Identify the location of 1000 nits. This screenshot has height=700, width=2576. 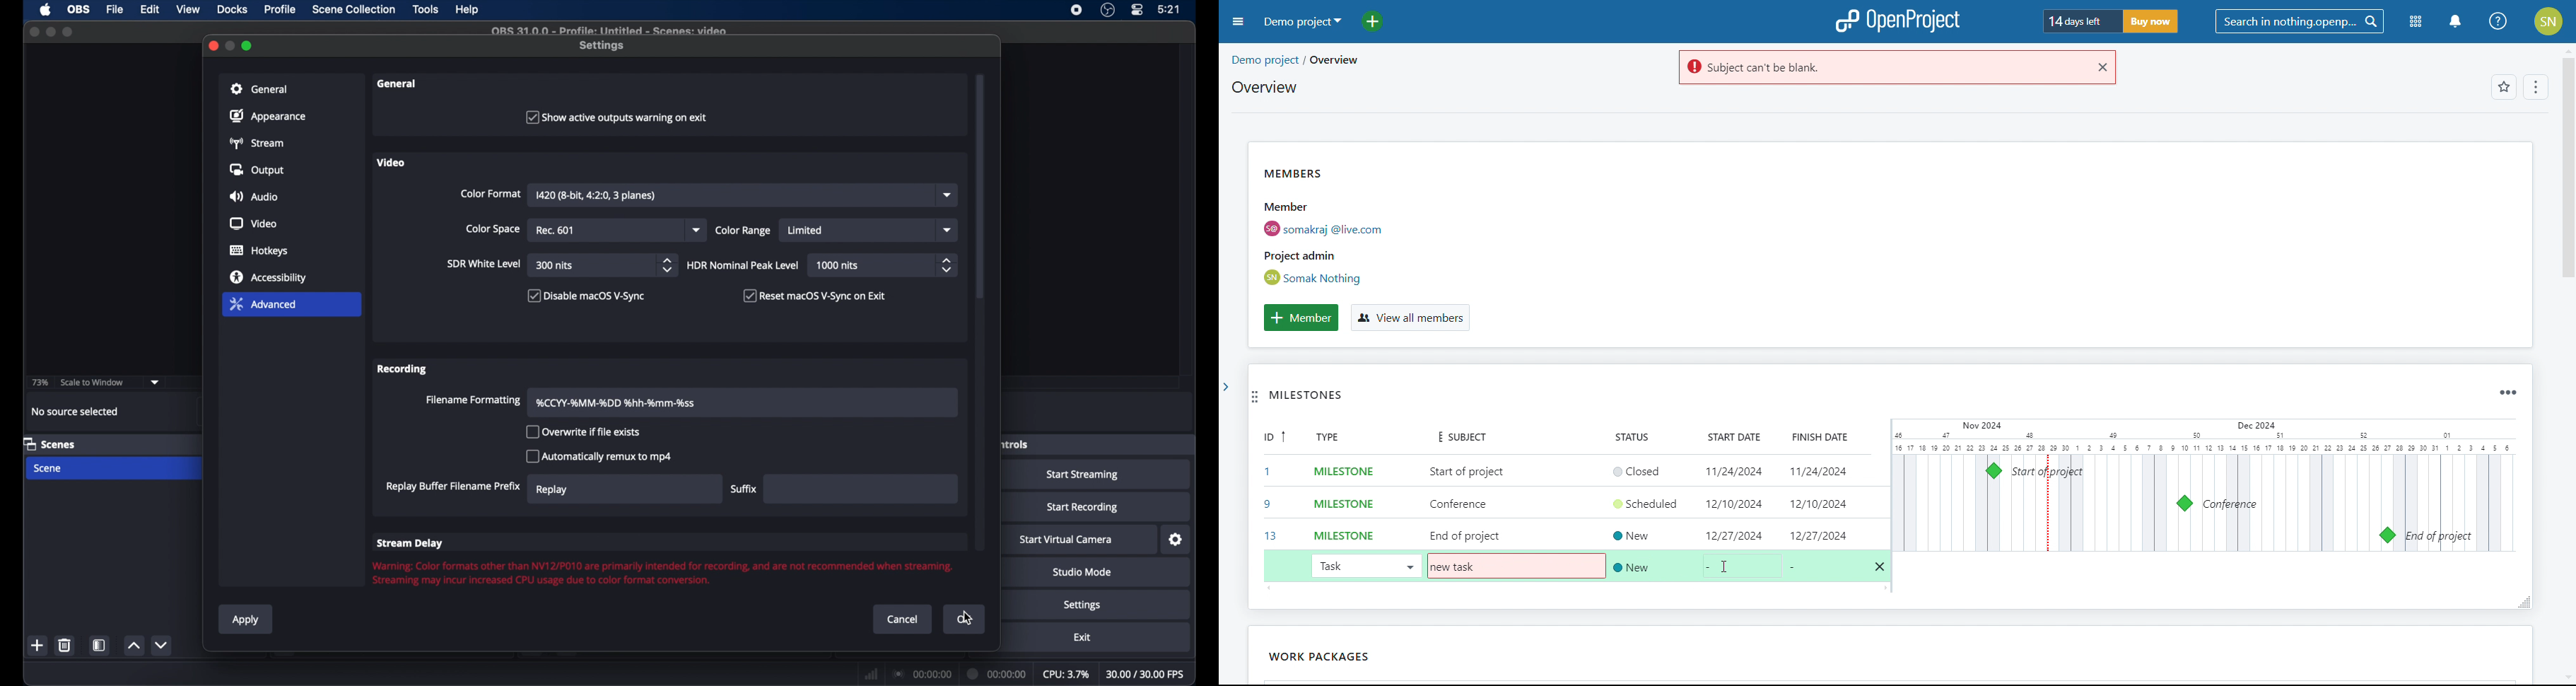
(838, 266).